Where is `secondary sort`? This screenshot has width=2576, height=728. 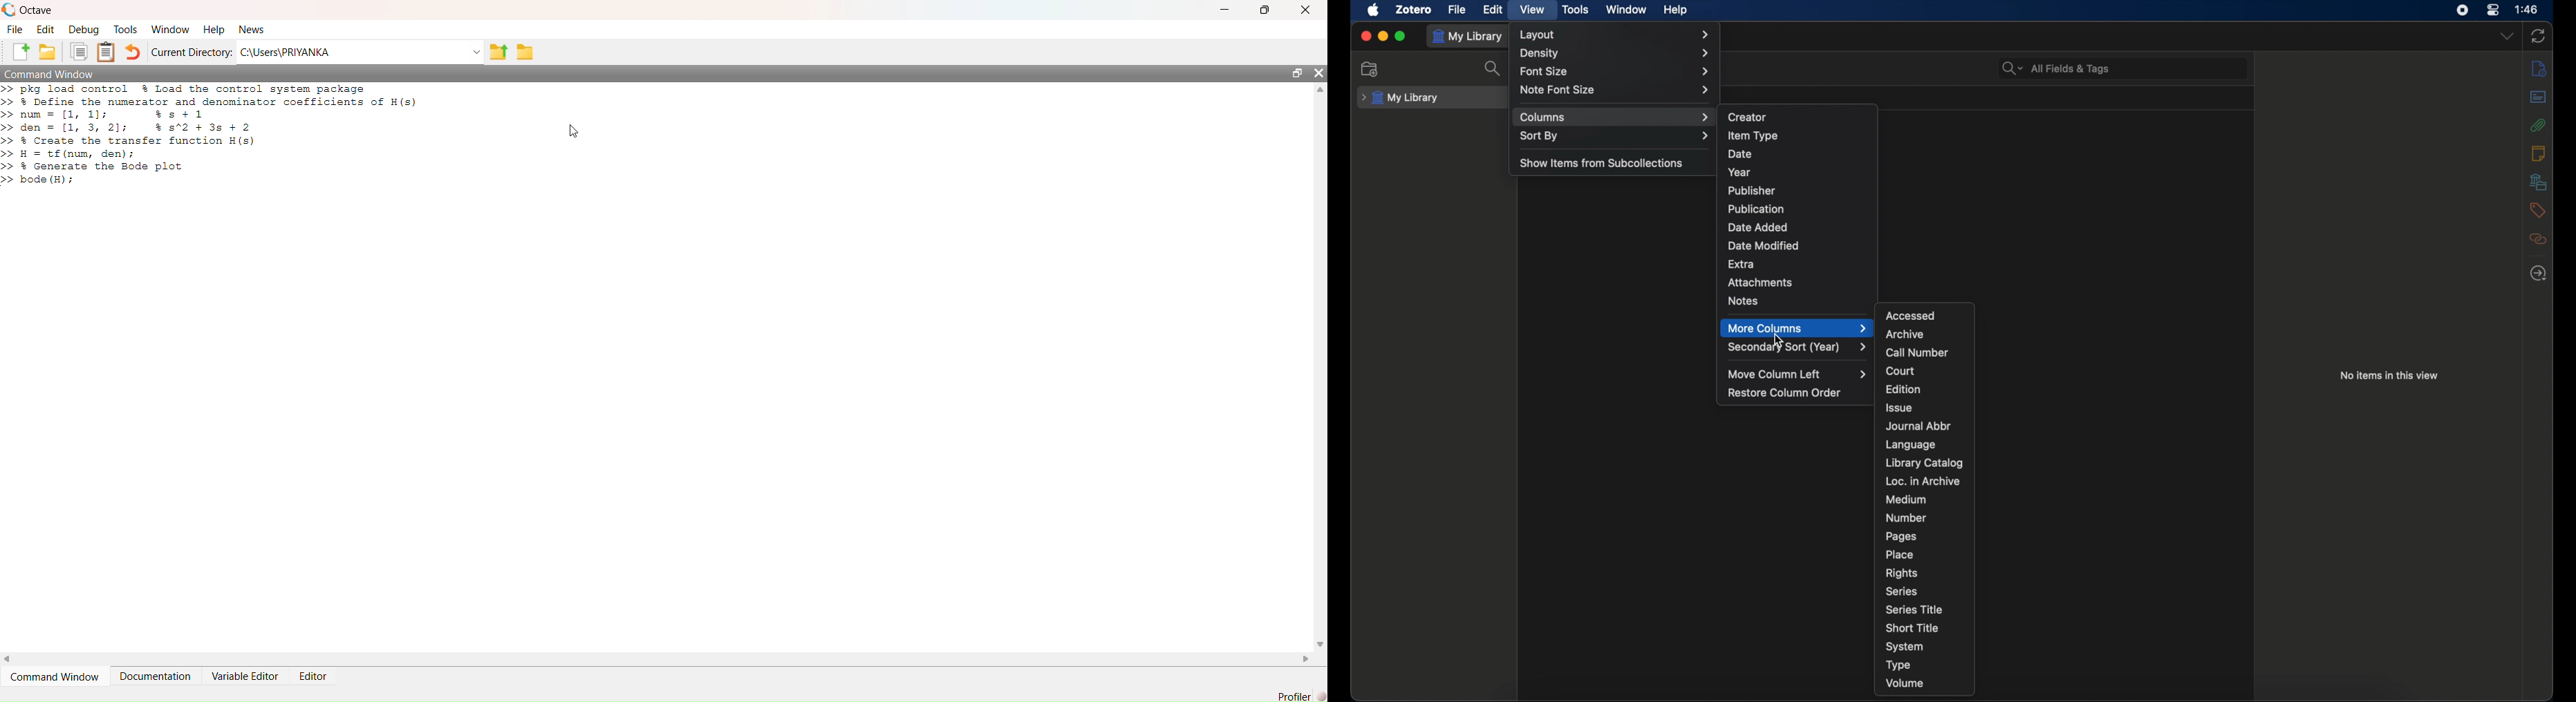
secondary sort is located at coordinates (1798, 348).